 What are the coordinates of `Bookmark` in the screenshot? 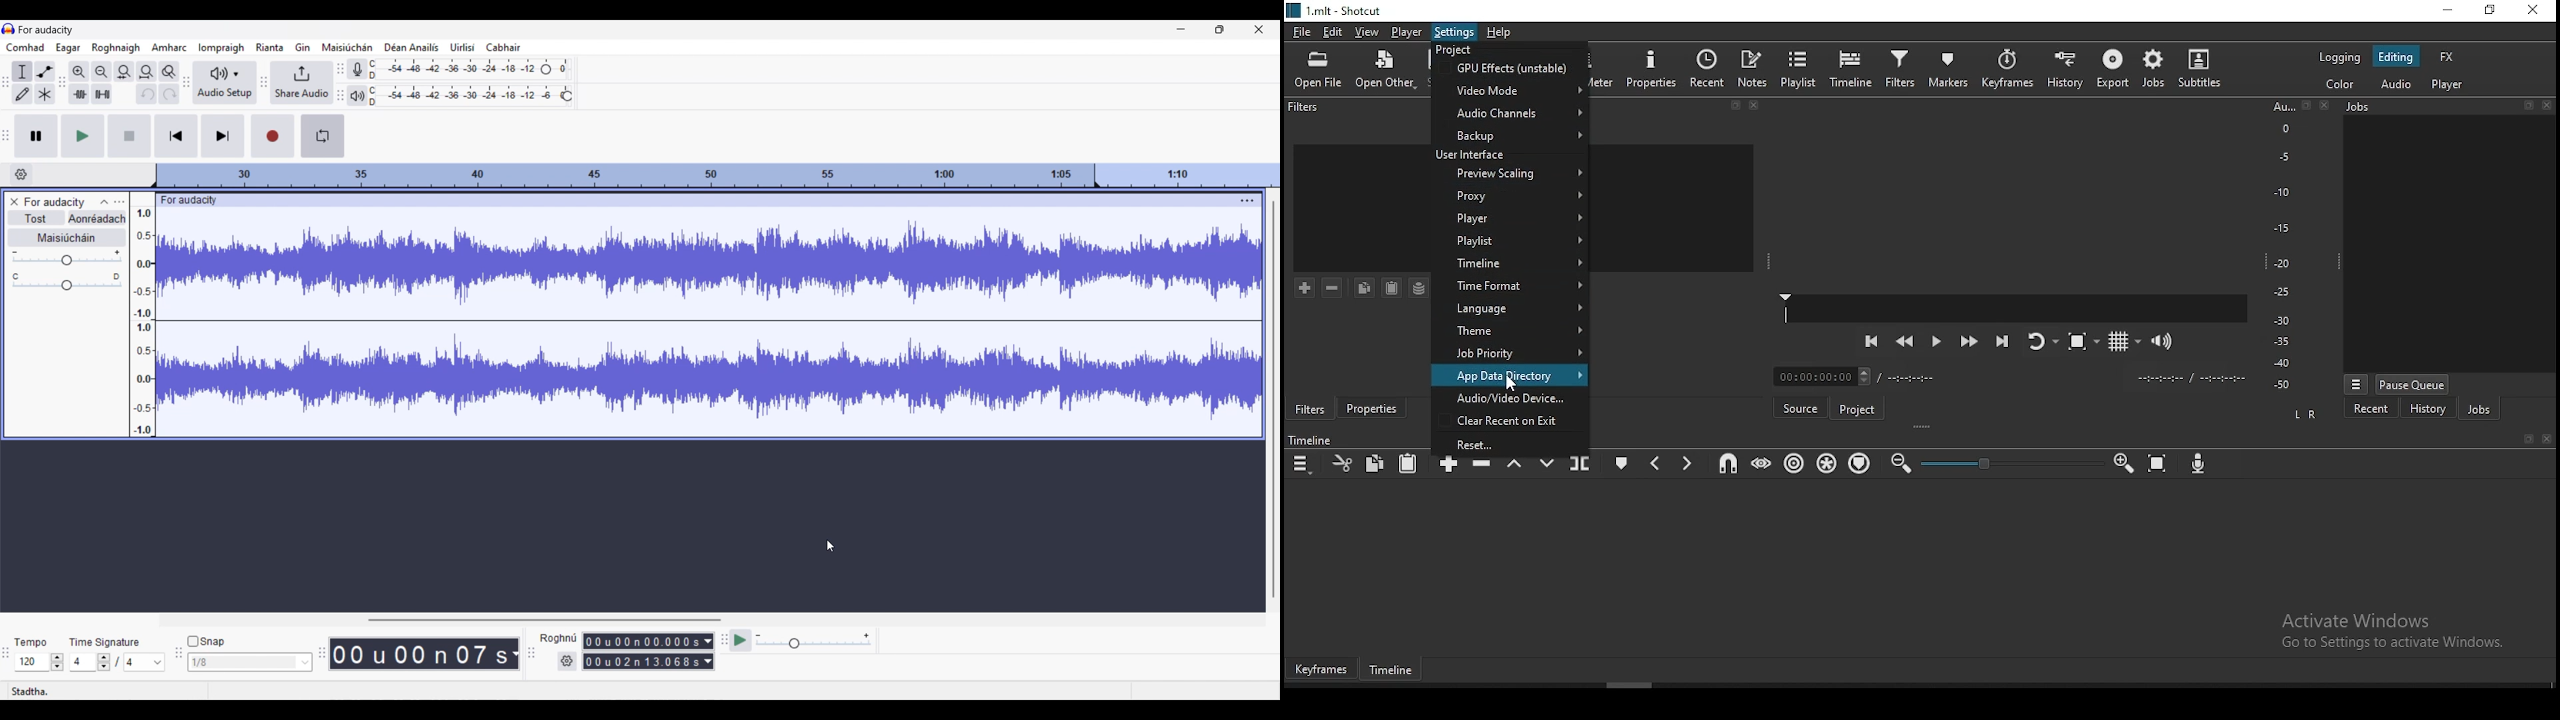 It's located at (2307, 106).